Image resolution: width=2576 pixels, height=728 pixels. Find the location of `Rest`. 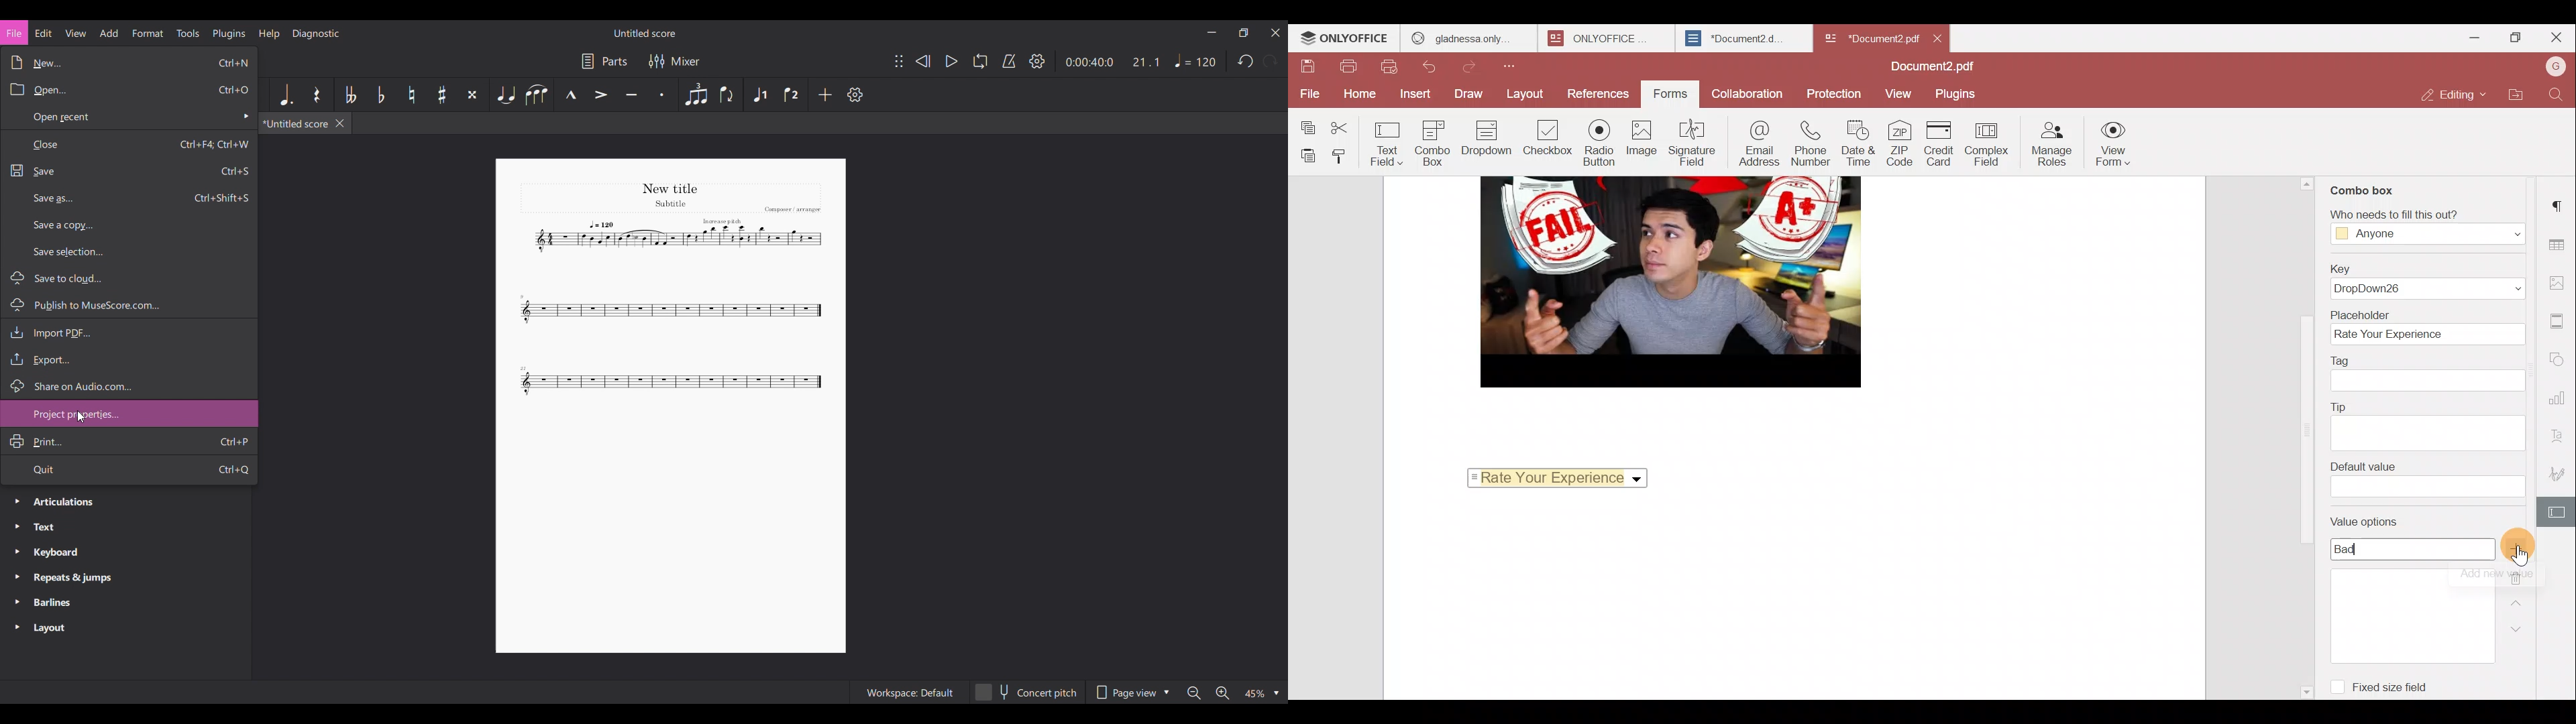

Rest is located at coordinates (317, 95).